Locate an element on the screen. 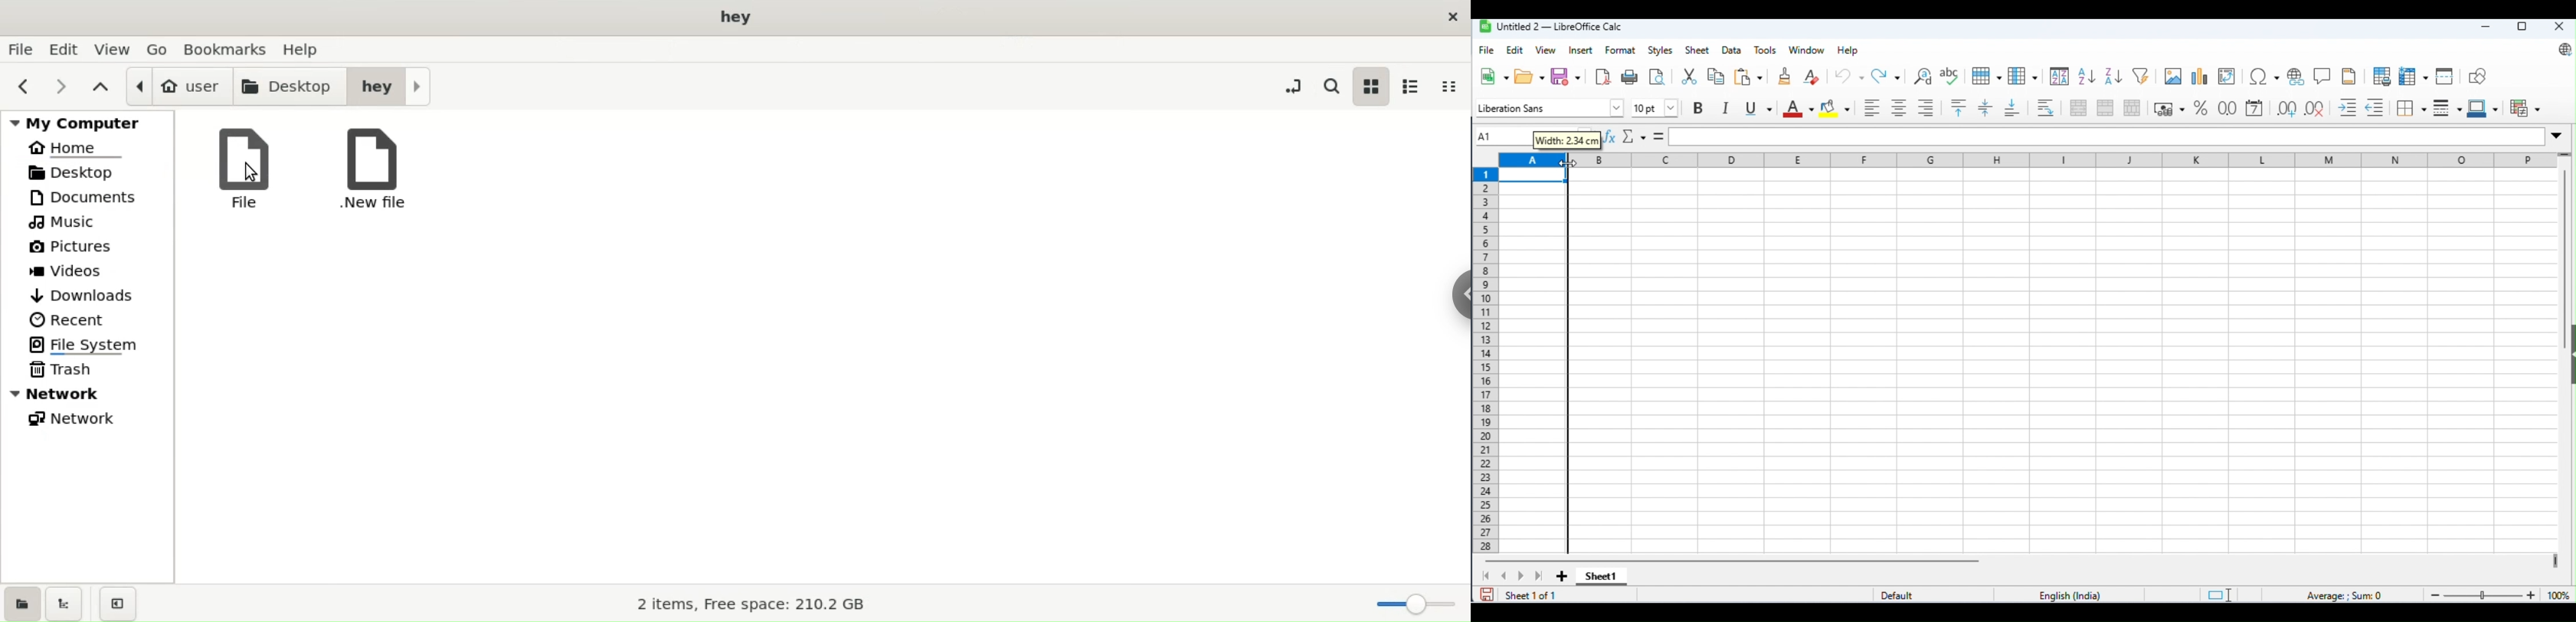 The height and width of the screenshot is (644, 2576). increase indent is located at coordinates (2348, 108).